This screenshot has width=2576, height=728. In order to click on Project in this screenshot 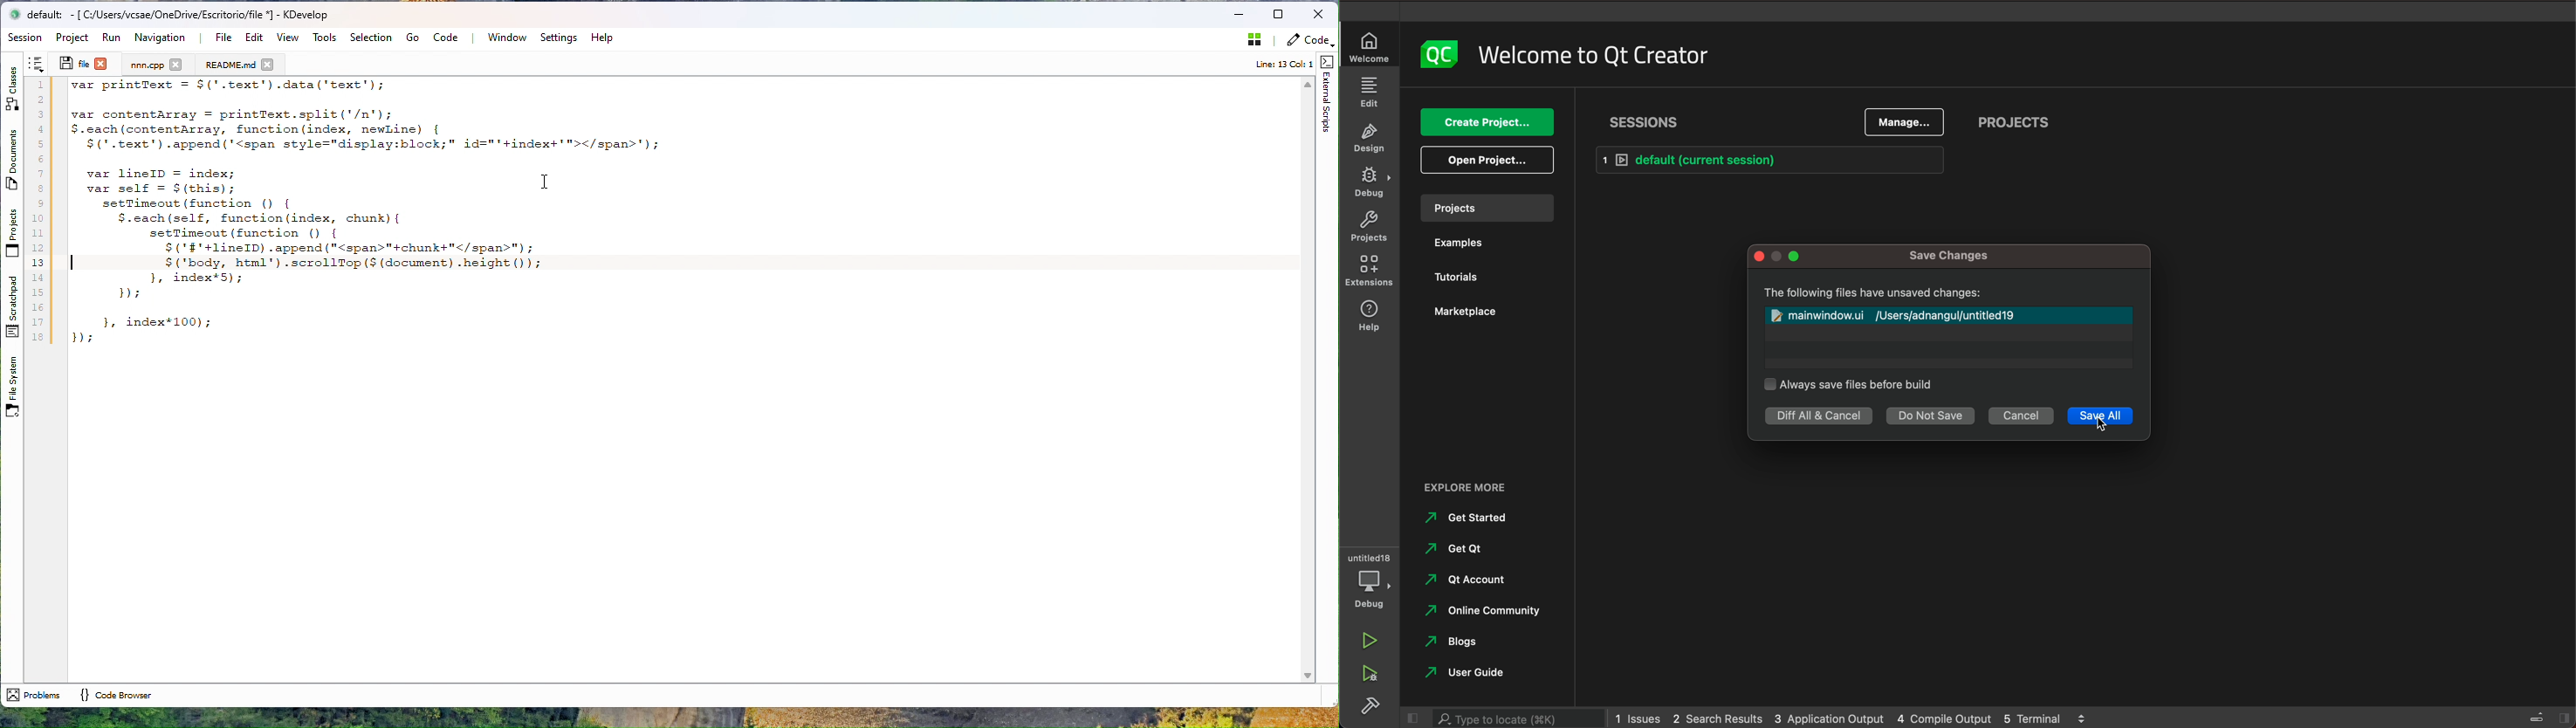, I will do `click(148, 65)`.